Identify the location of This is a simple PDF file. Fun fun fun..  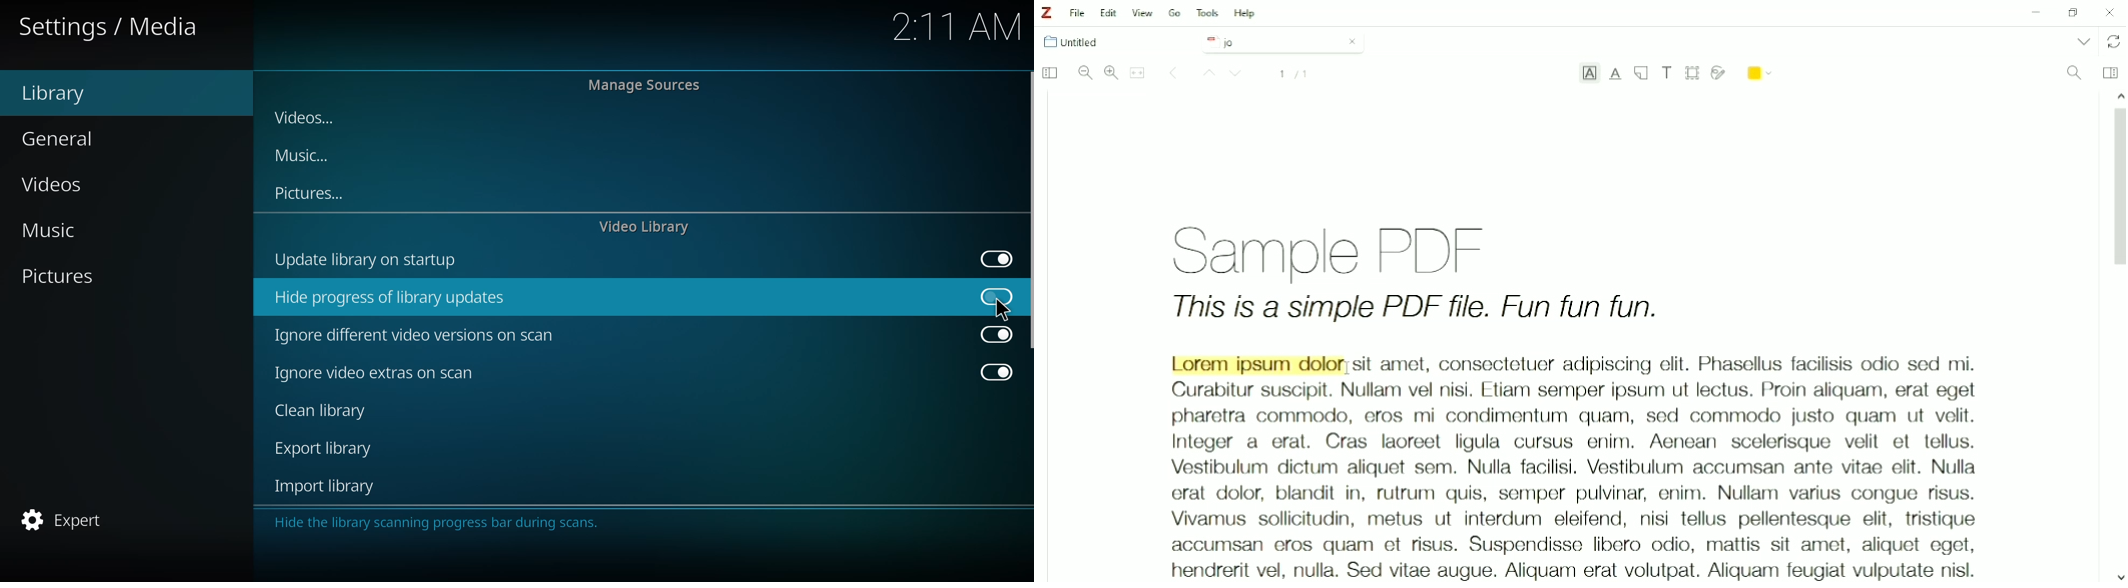
(1416, 310).